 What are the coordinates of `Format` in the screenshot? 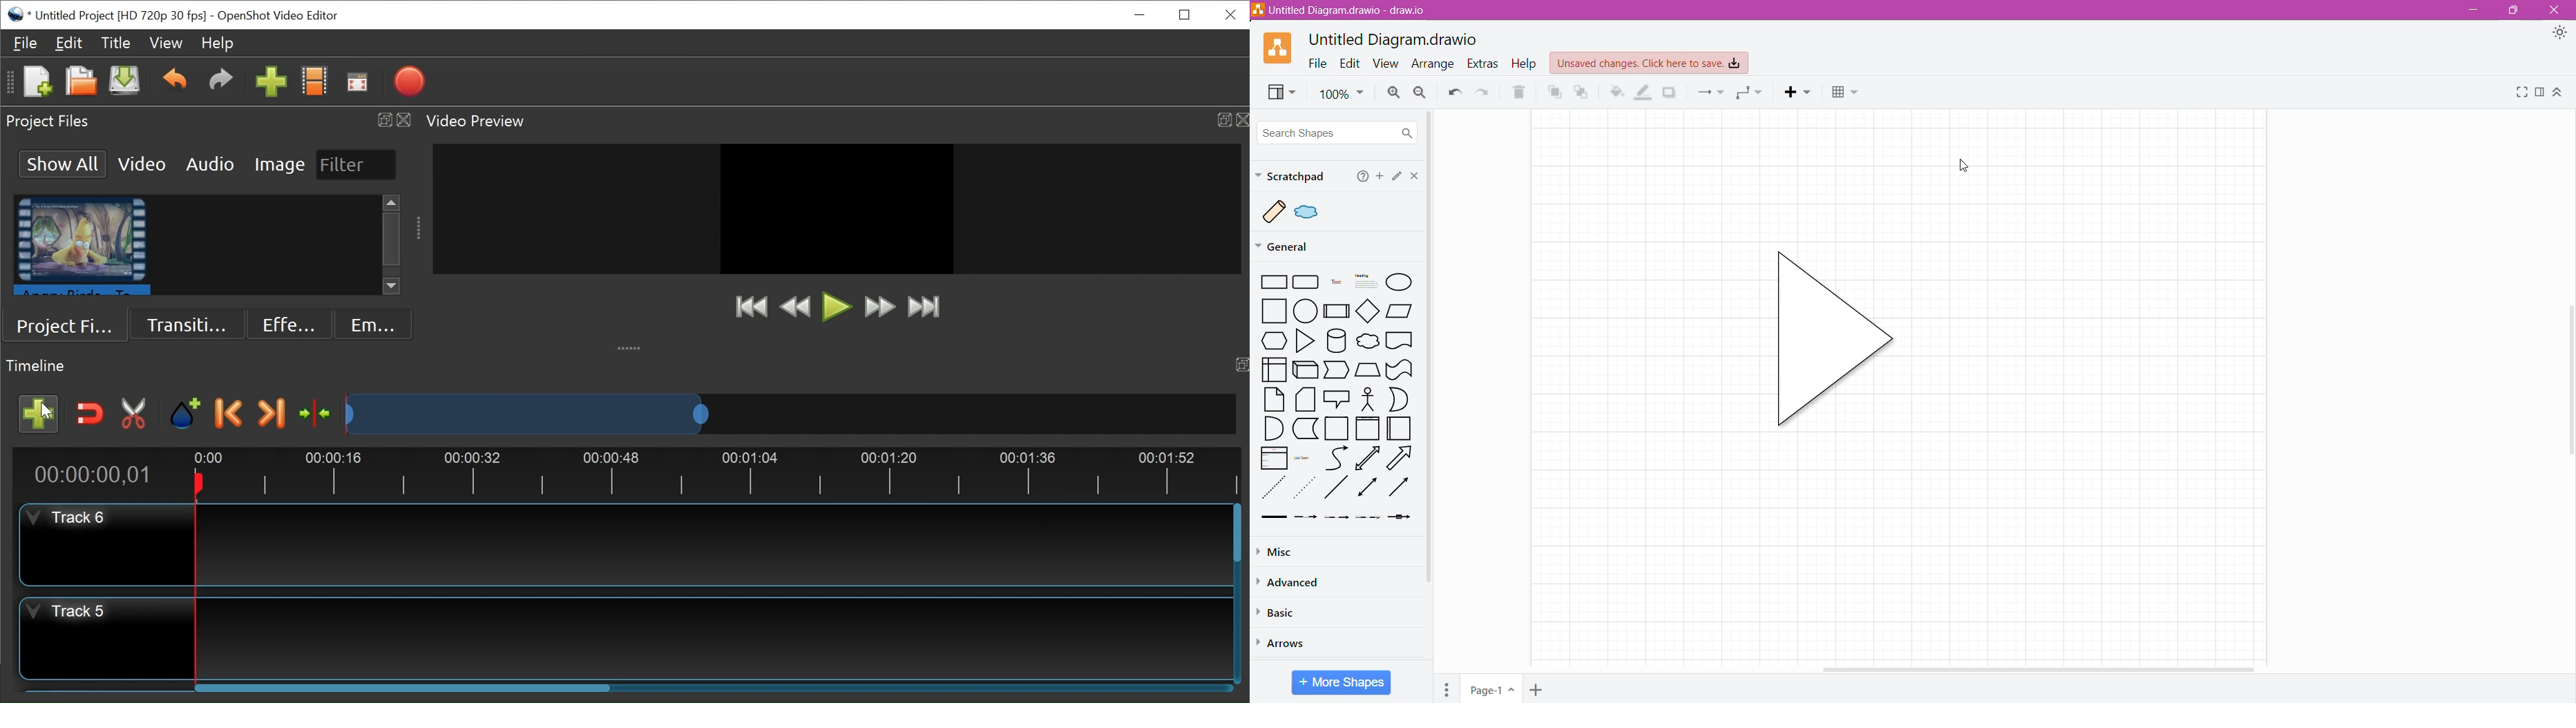 It's located at (2539, 93).